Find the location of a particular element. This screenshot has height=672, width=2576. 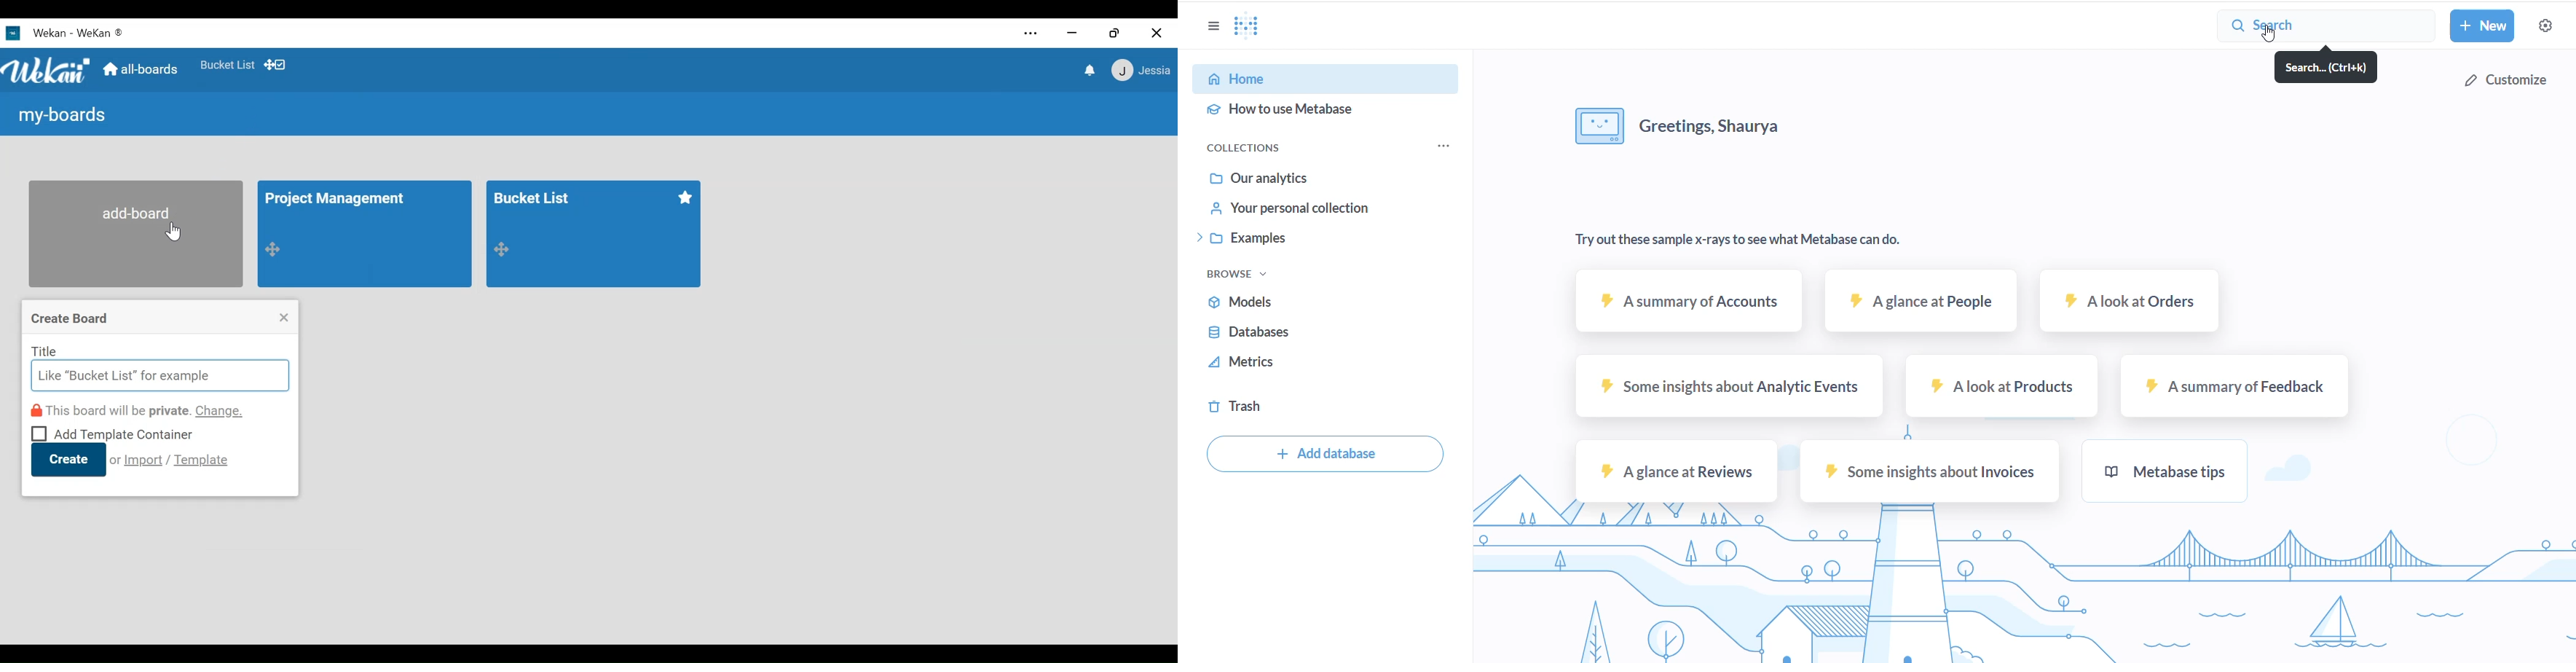

Try out these sample x-rays to see what Metabase can do. is located at coordinates (1779, 235).